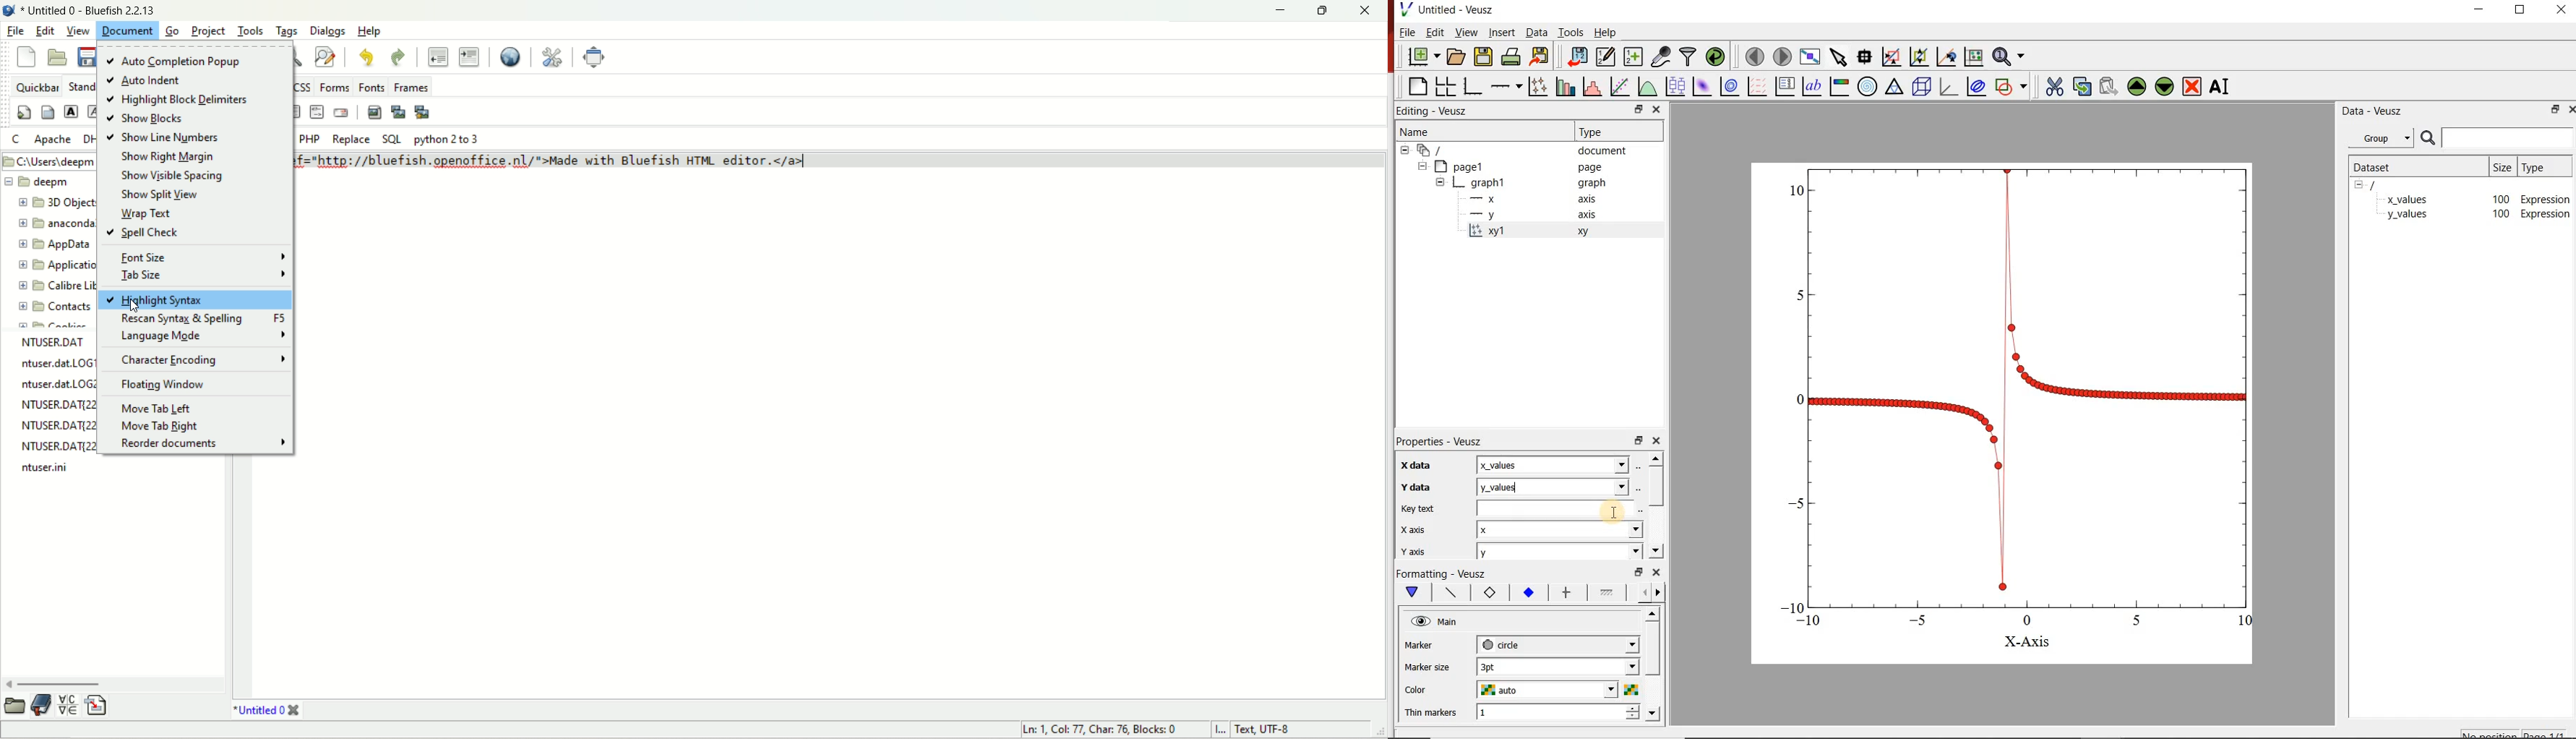 The image size is (2576, 756). Describe the element at coordinates (1674, 86) in the screenshot. I see `plot box plots` at that location.